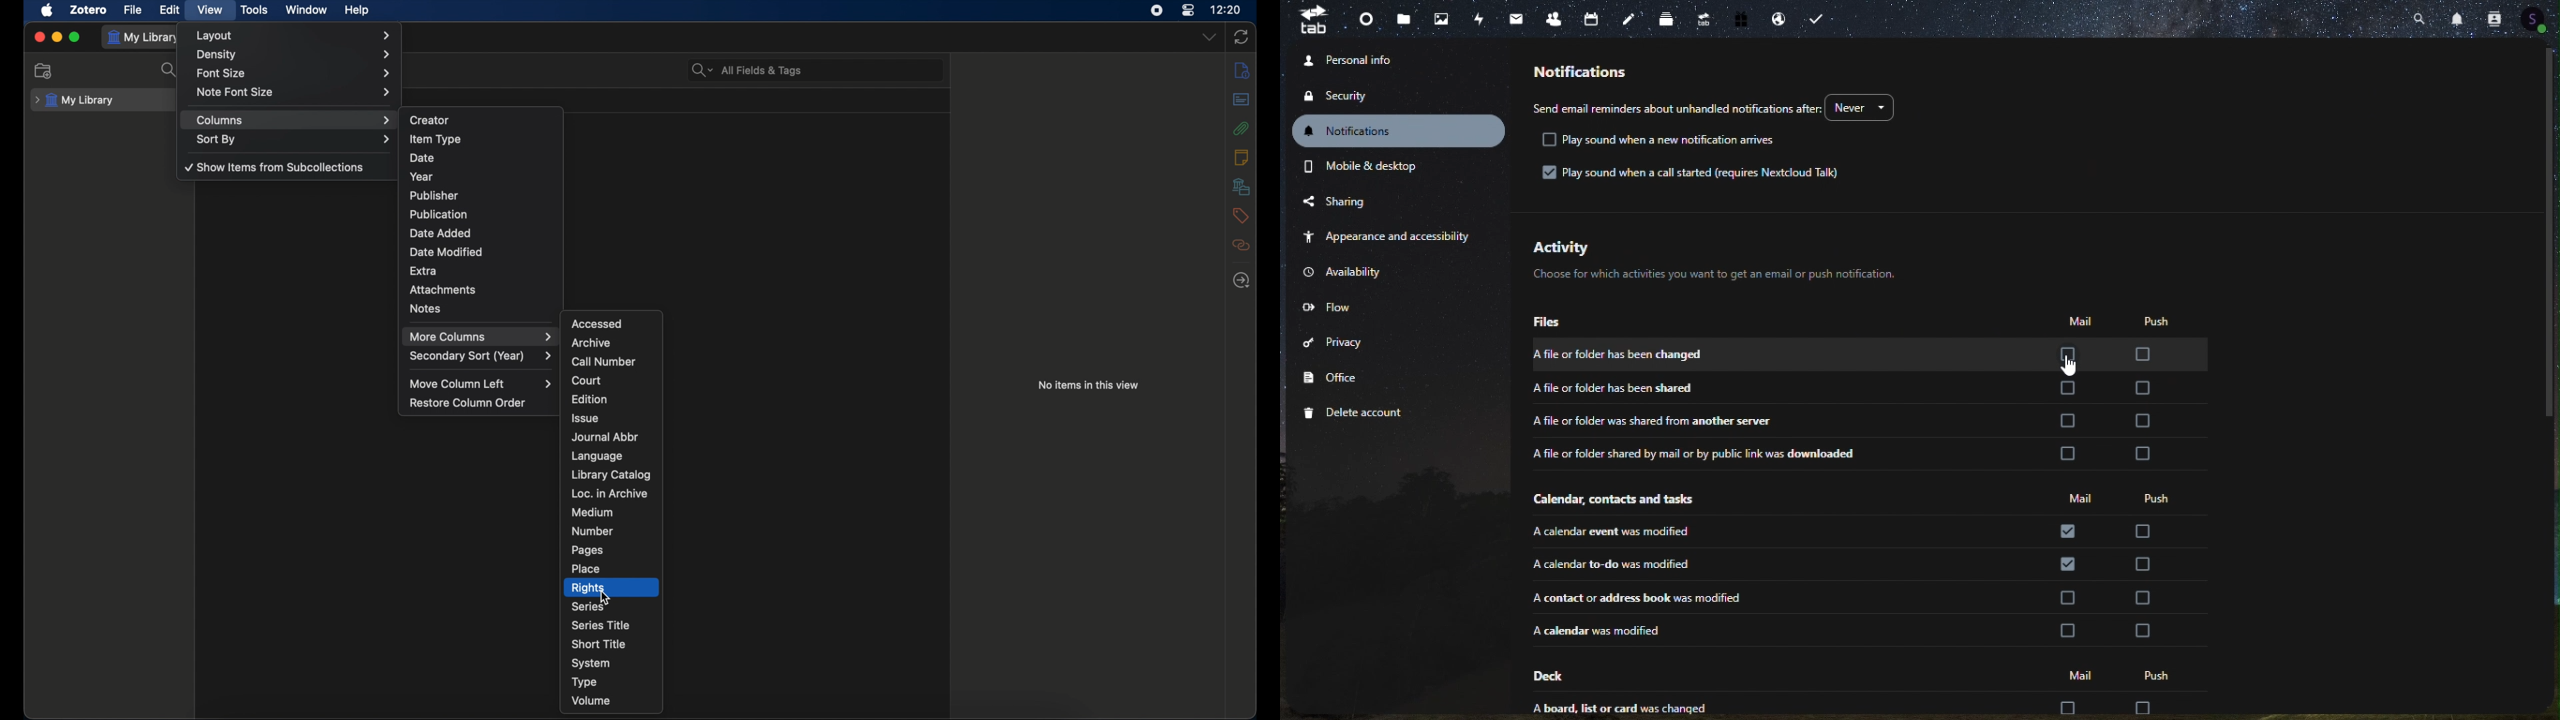 The width and height of the screenshot is (2576, 728). What do you see at coordinates (588, 550) in the screenshot?
I see `pages` at bounding box center [588, 550].